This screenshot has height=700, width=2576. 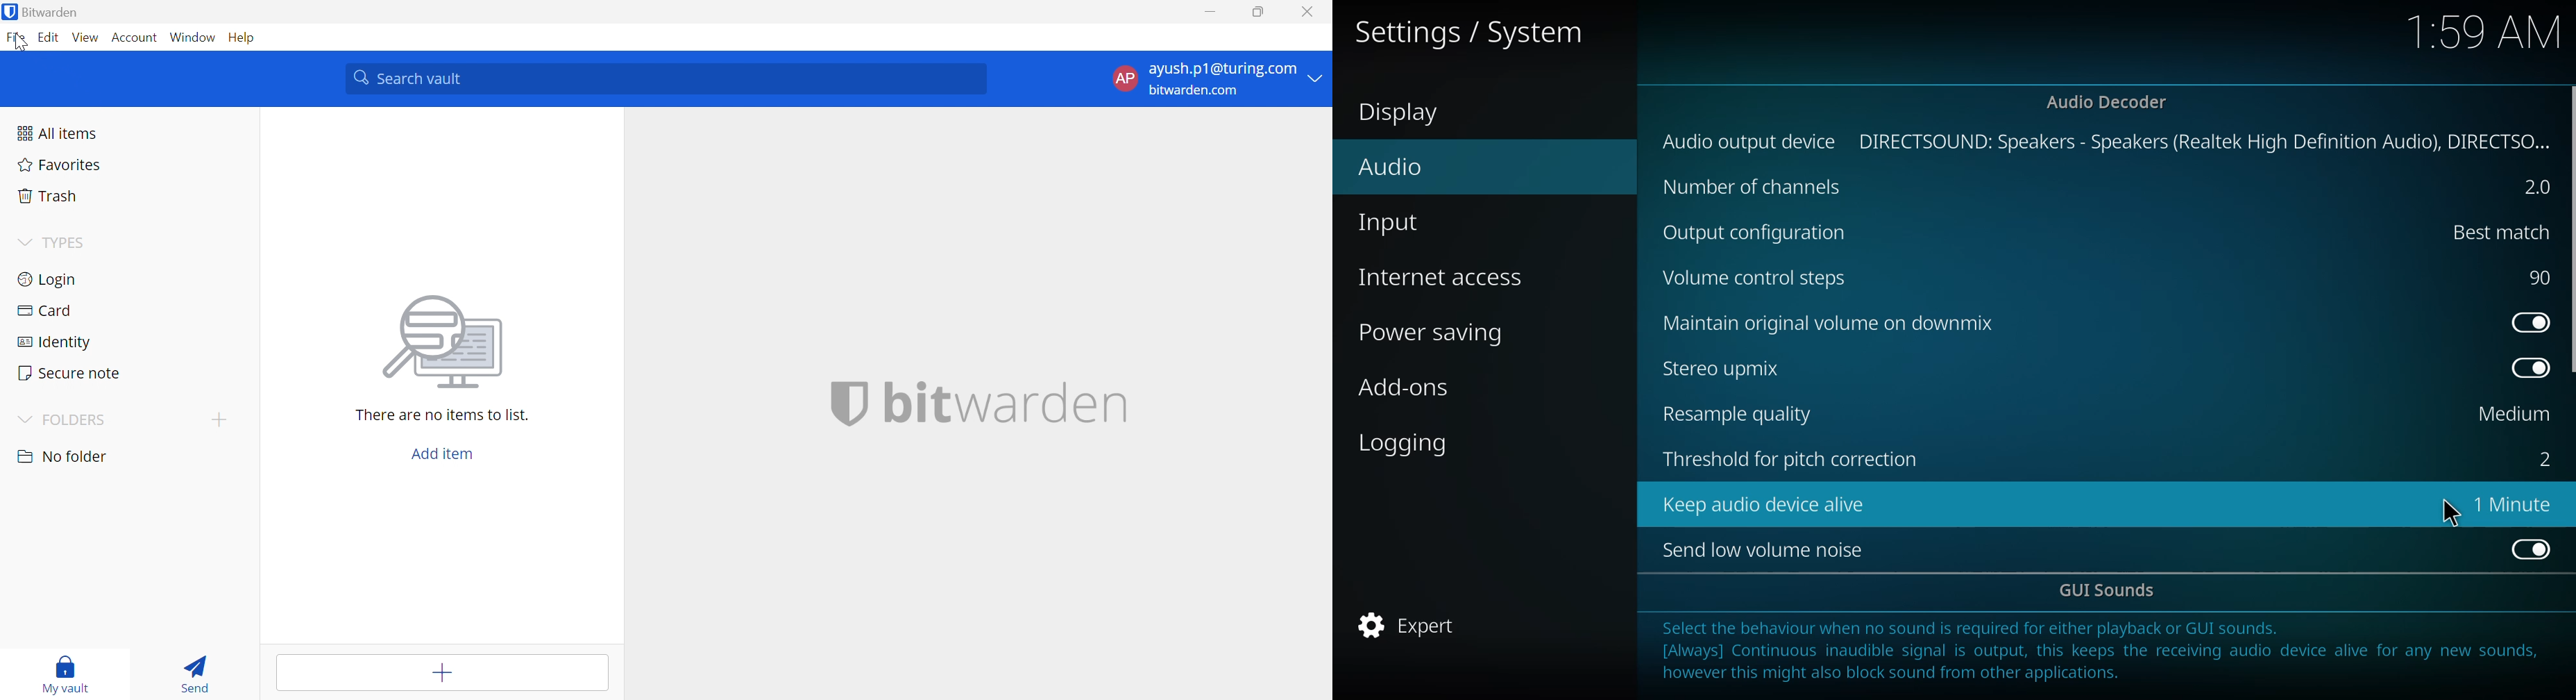 I want to click on bitwarden, so click(x=1008, y=402).